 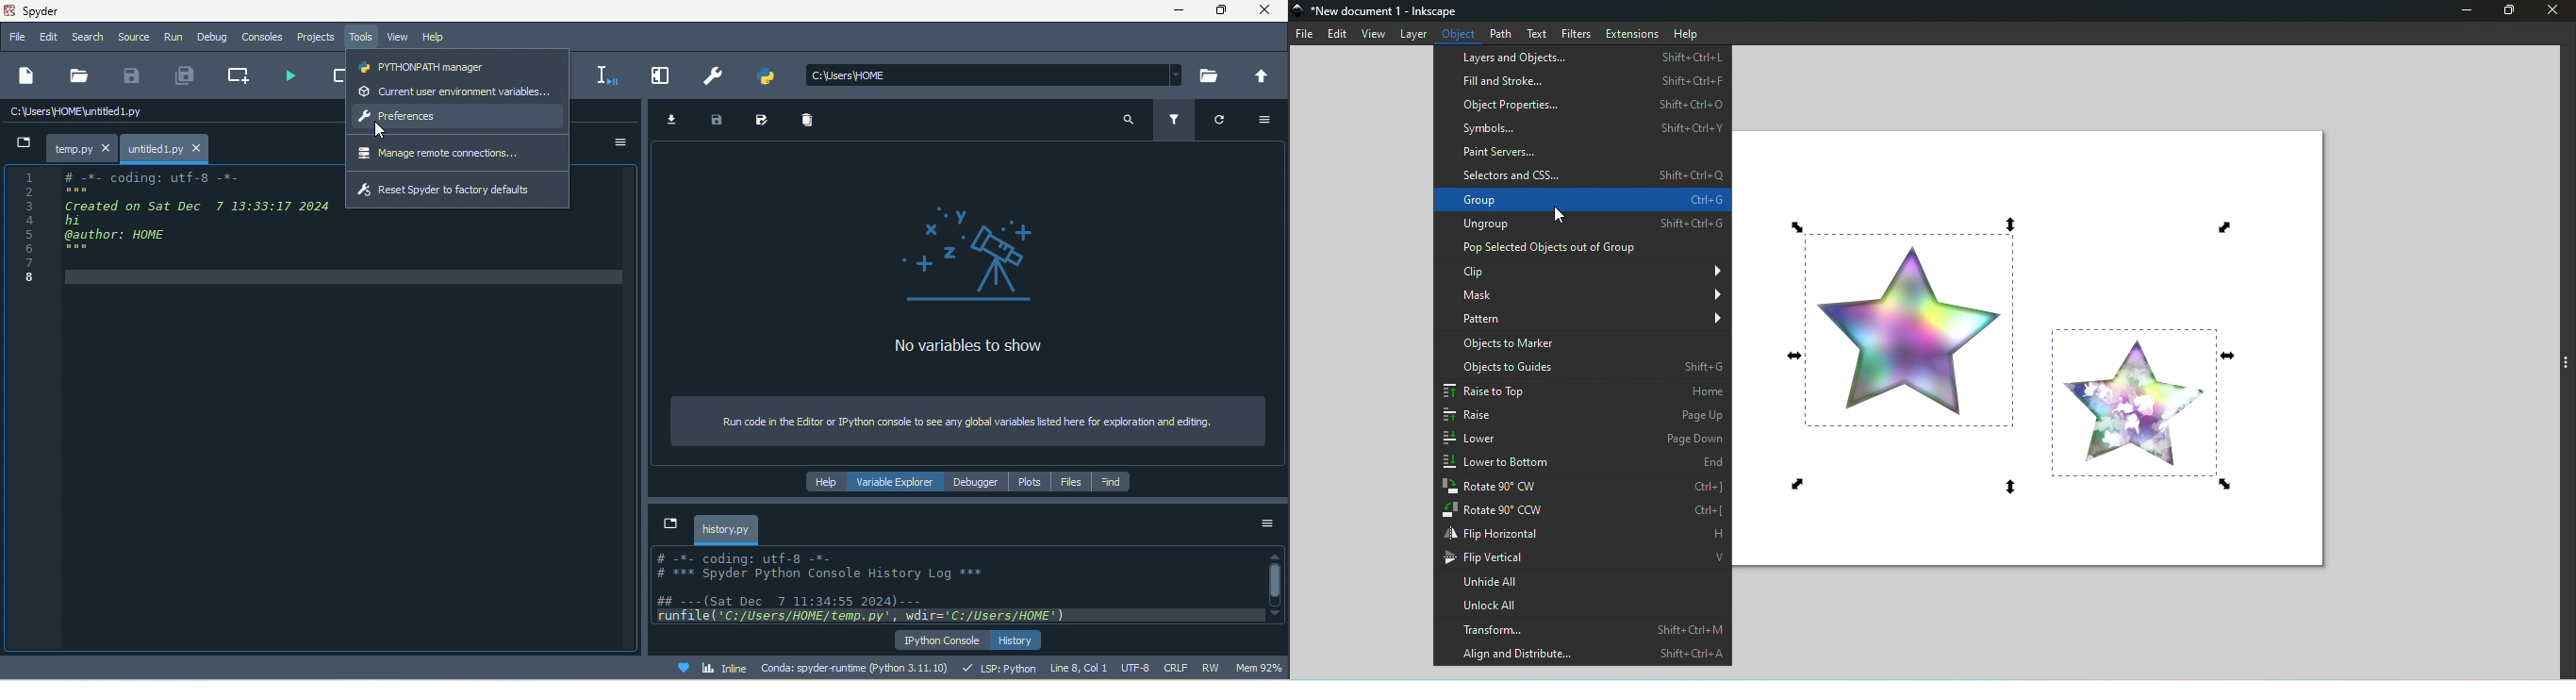 What do you see at coordinates (47, 38) in the screenshot?
I see `edit` at bounding box center [47, 38].